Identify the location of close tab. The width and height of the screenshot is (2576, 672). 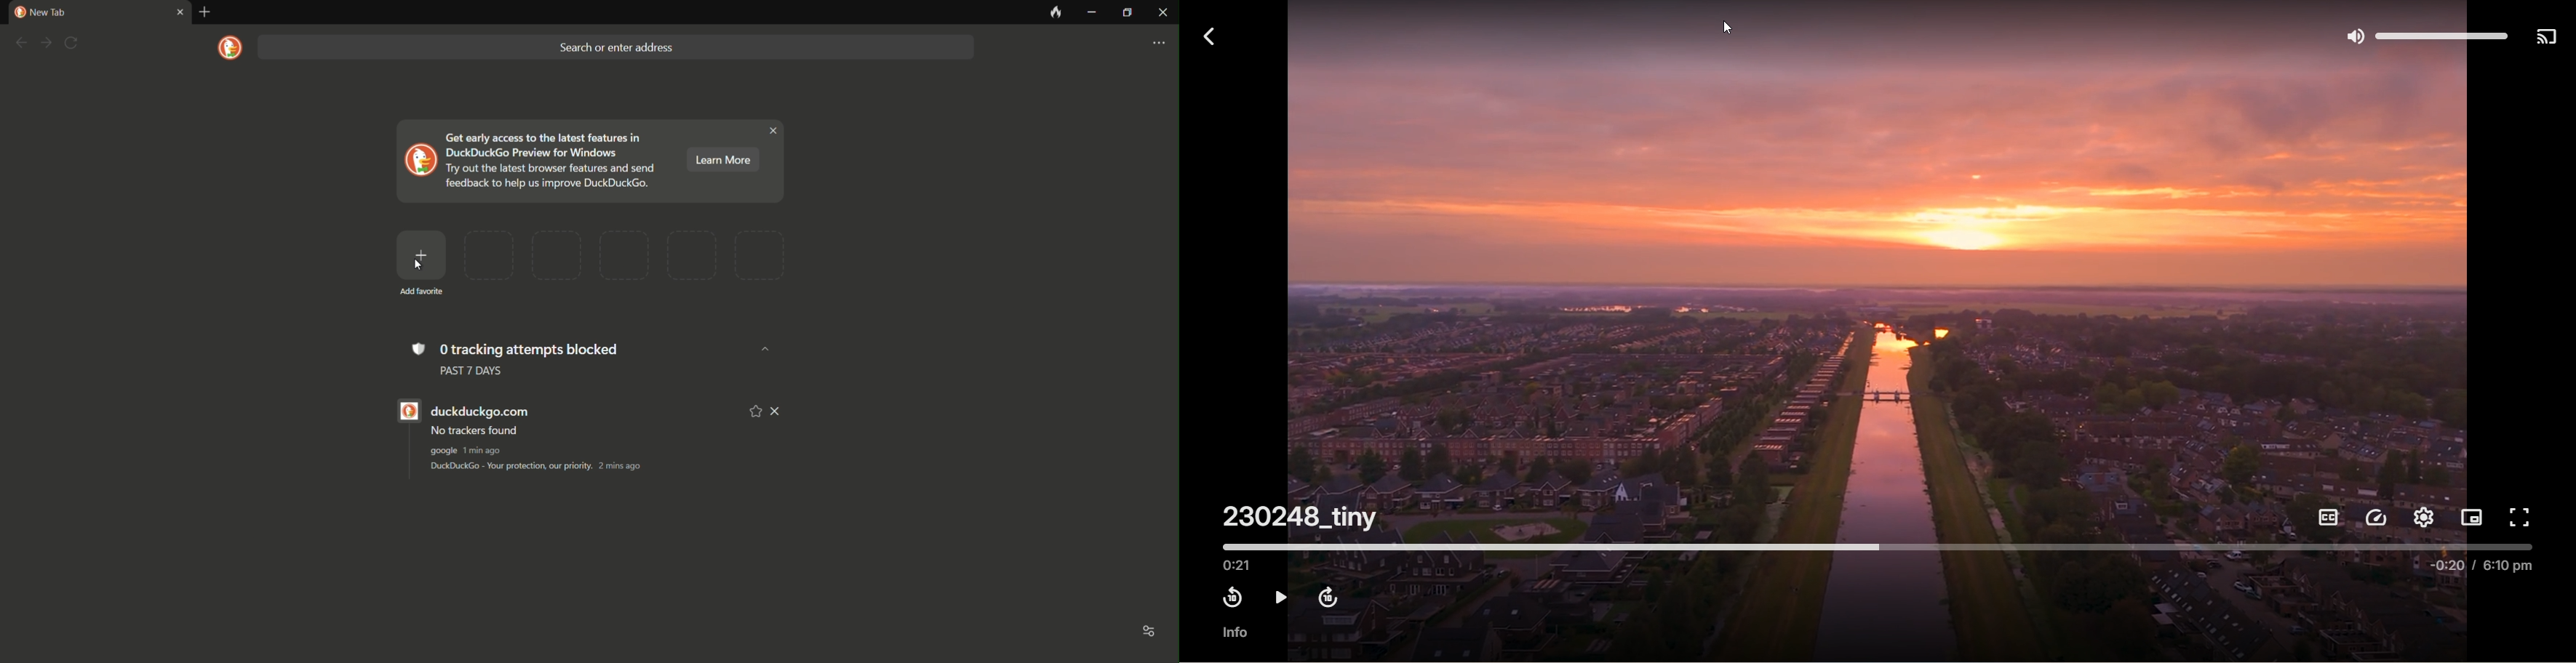
(179, 13).